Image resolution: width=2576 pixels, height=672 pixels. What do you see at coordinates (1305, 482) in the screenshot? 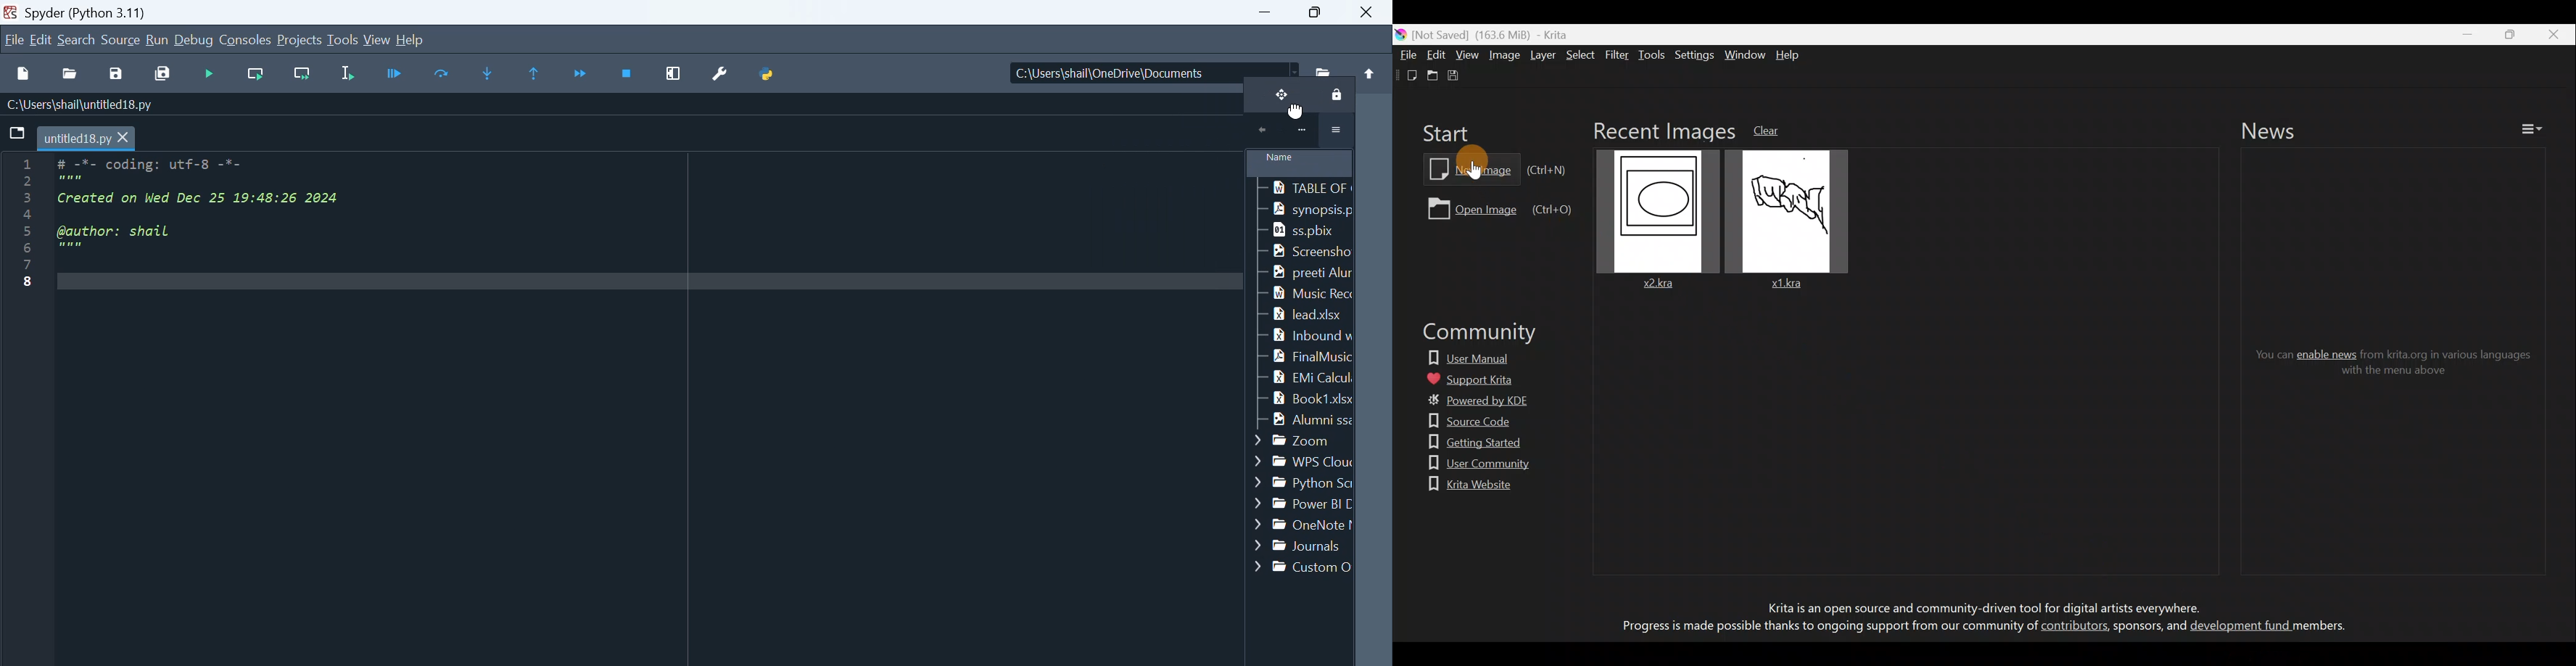
I see `Python Sci..` at bounding box center [1305, 482].